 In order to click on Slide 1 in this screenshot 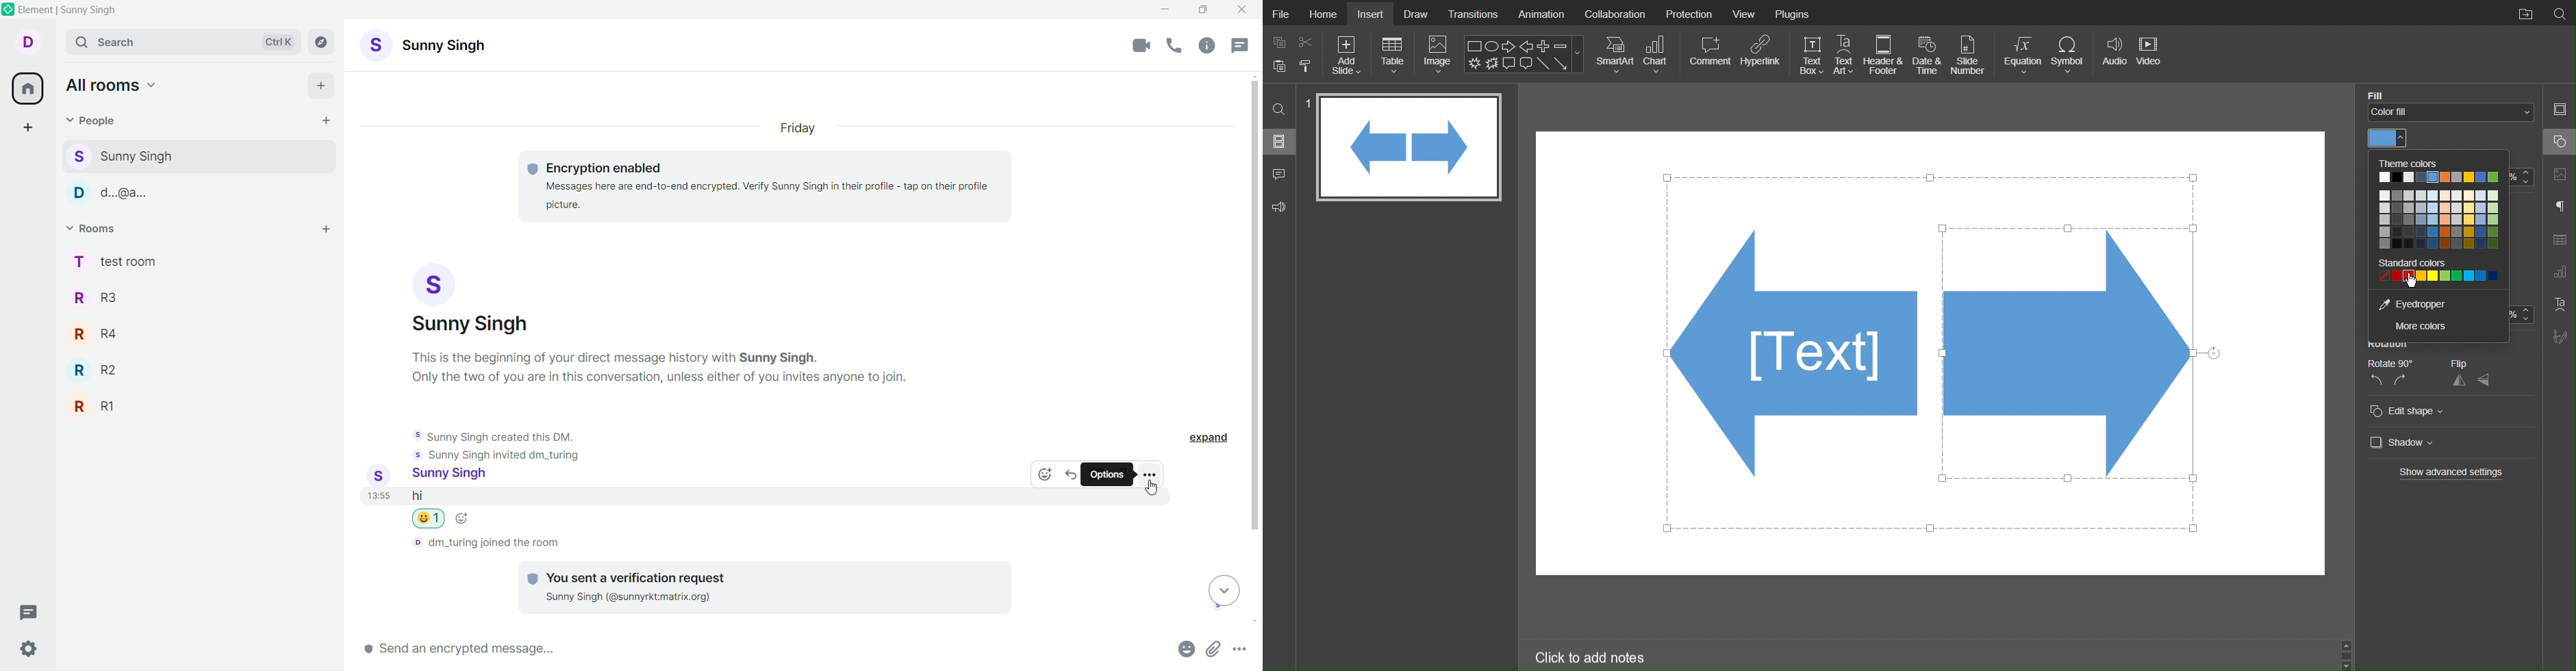, I will do `click(1410, 148)`.